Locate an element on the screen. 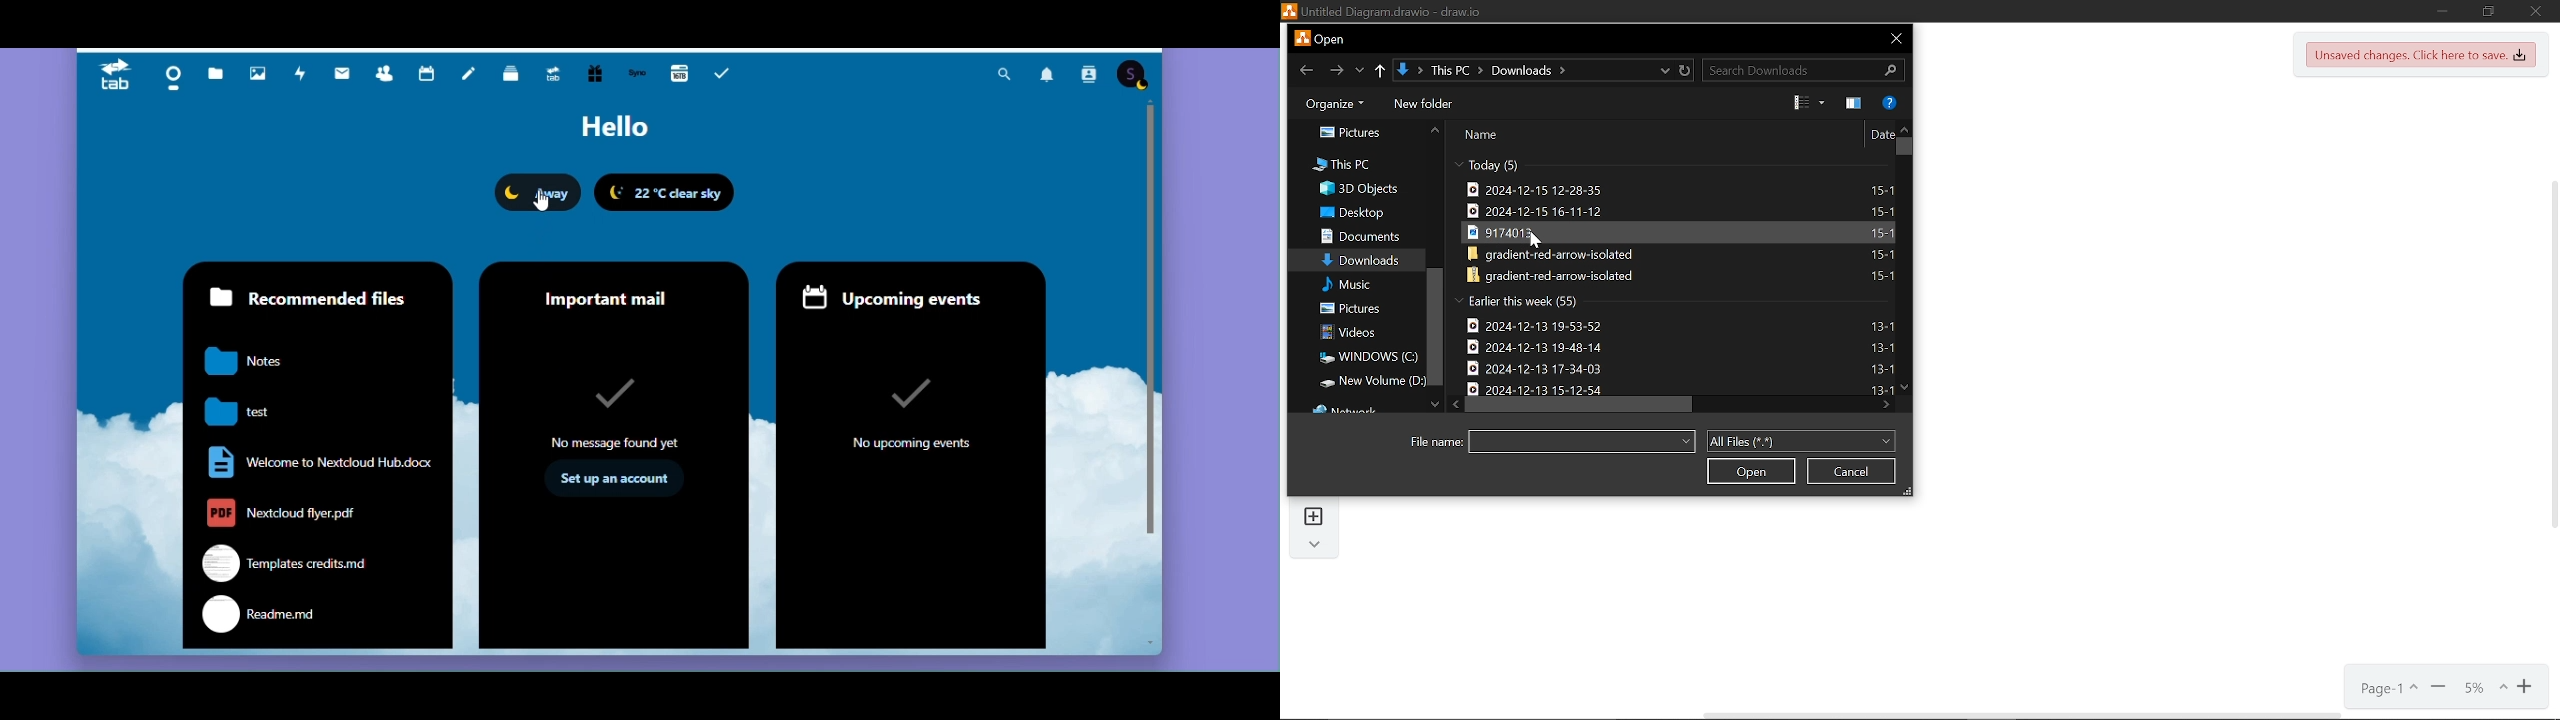  Contact search is located at coordinates (1088, 76).